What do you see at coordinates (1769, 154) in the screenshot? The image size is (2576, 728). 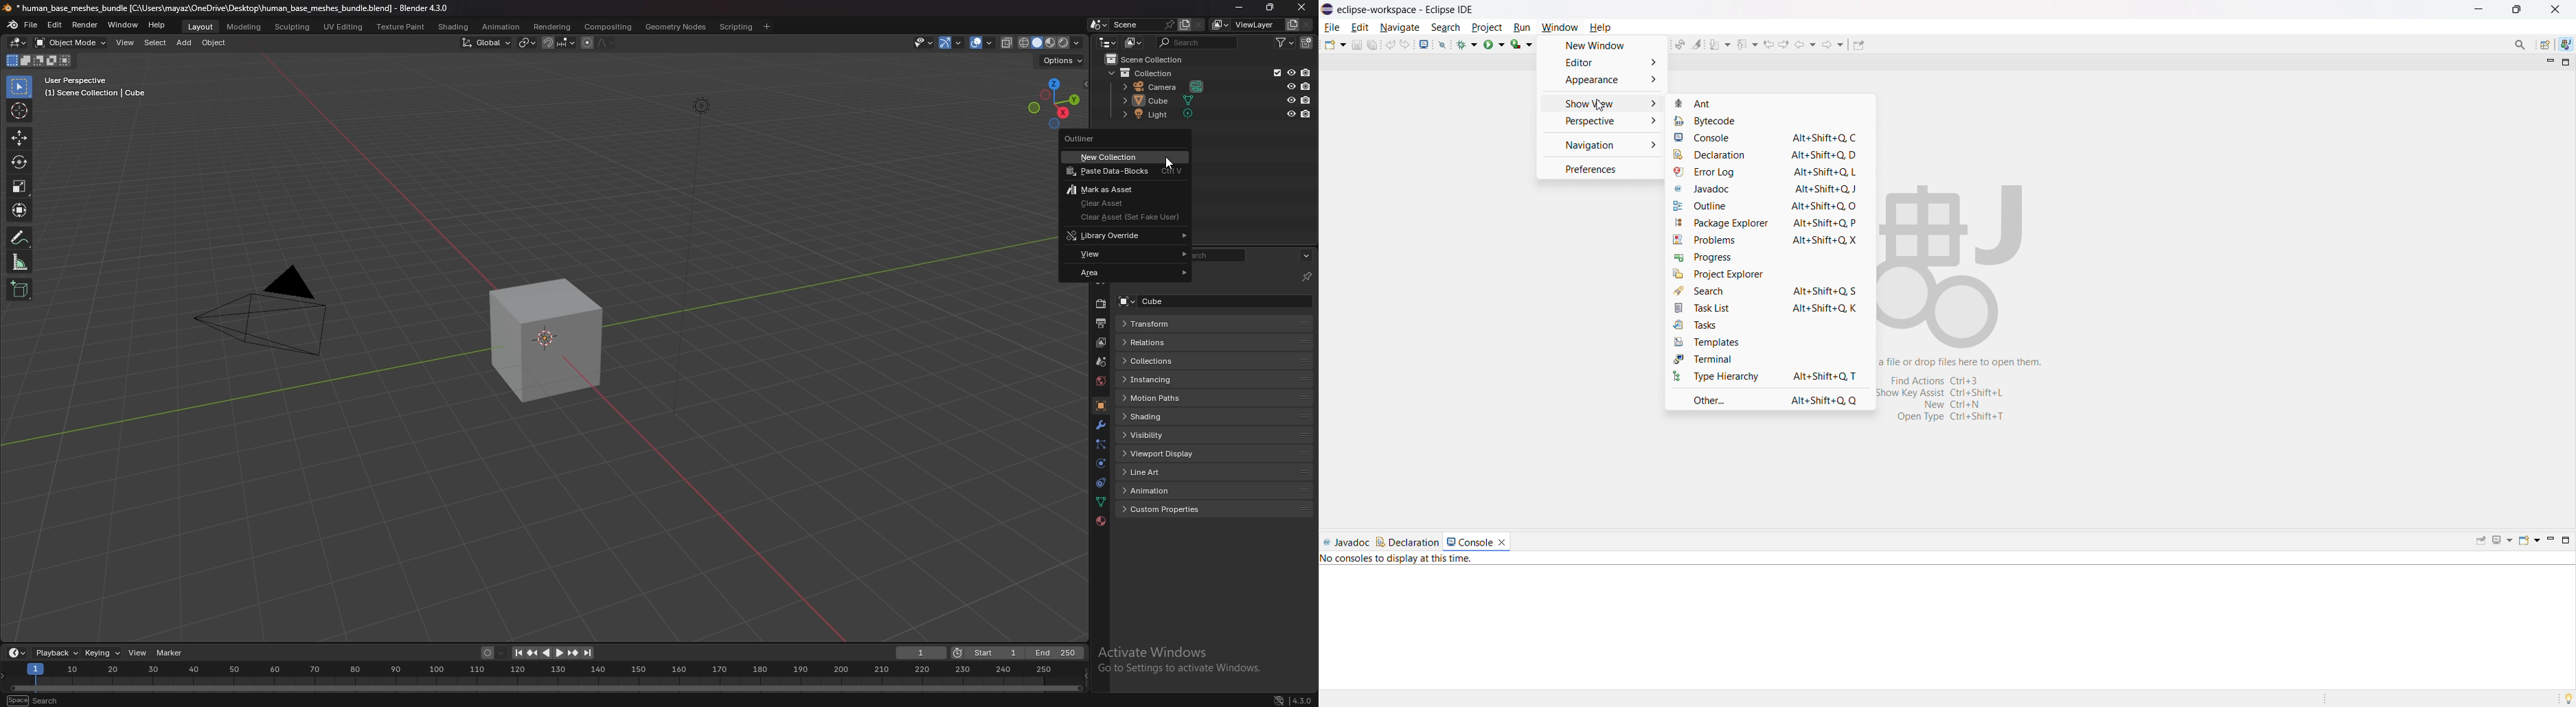 I see `declaration` at bounding box center [1769, 154].